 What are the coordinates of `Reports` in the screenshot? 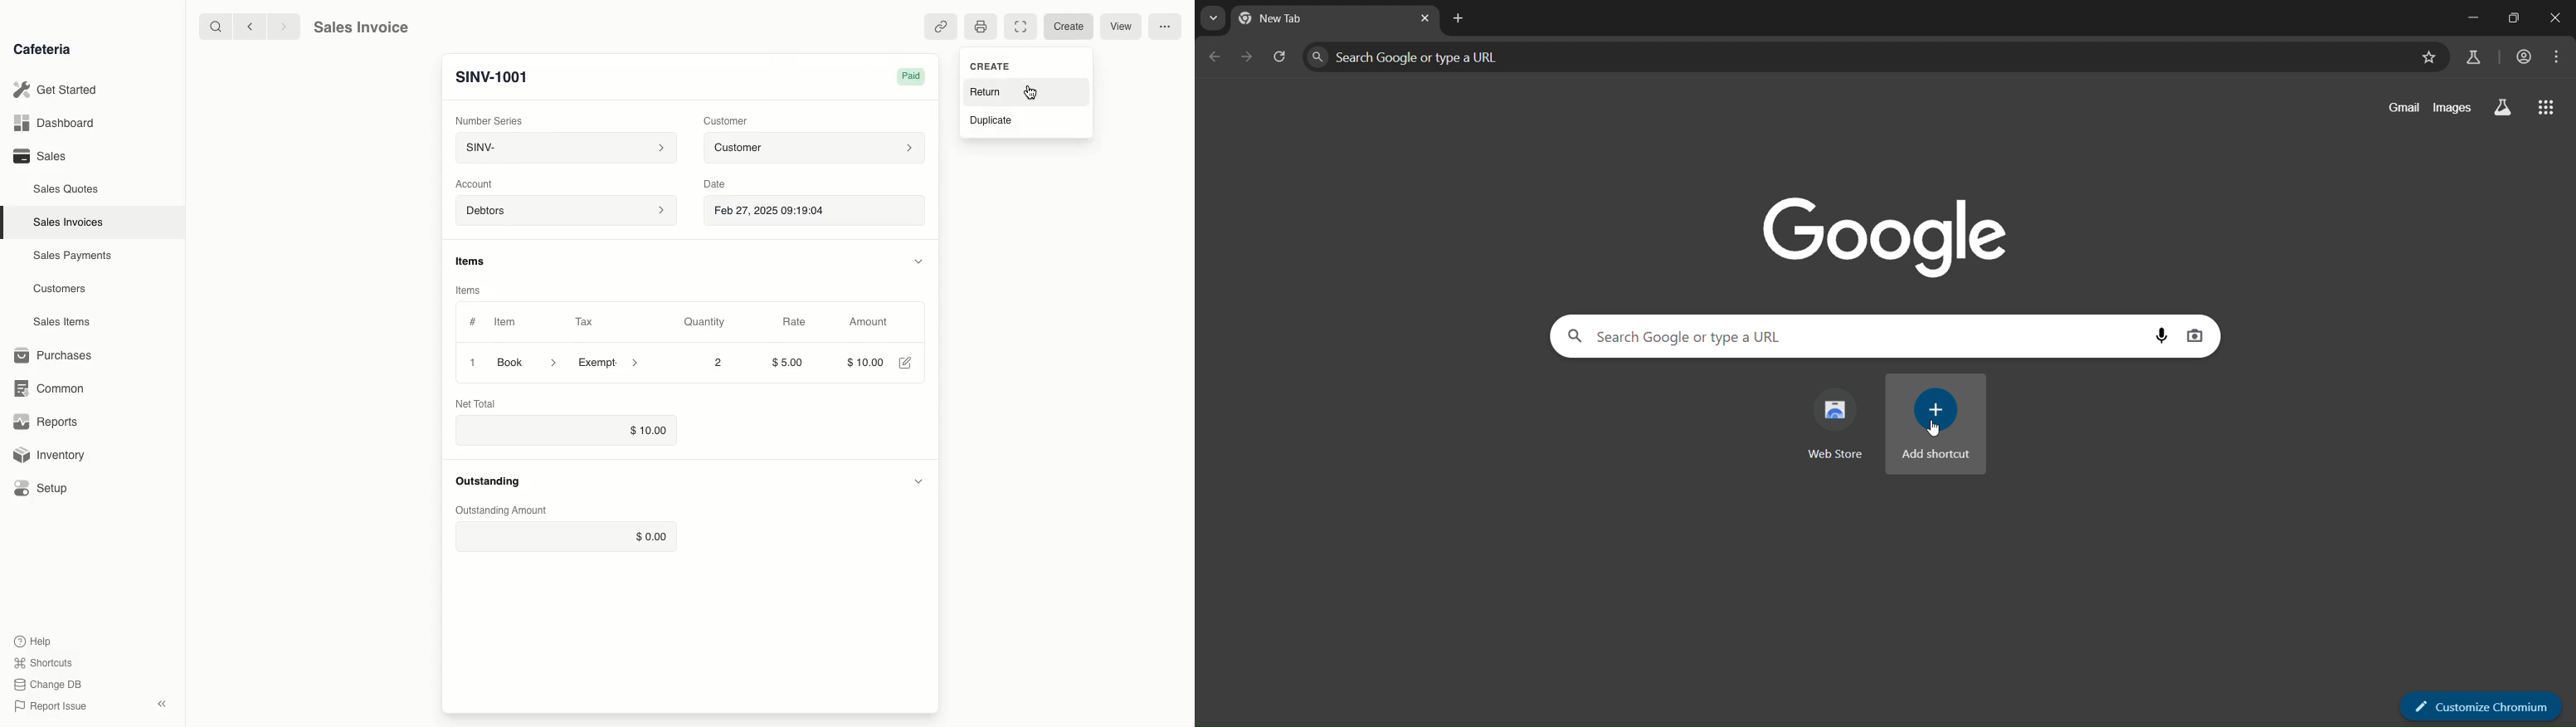 It's located at (46, 420).